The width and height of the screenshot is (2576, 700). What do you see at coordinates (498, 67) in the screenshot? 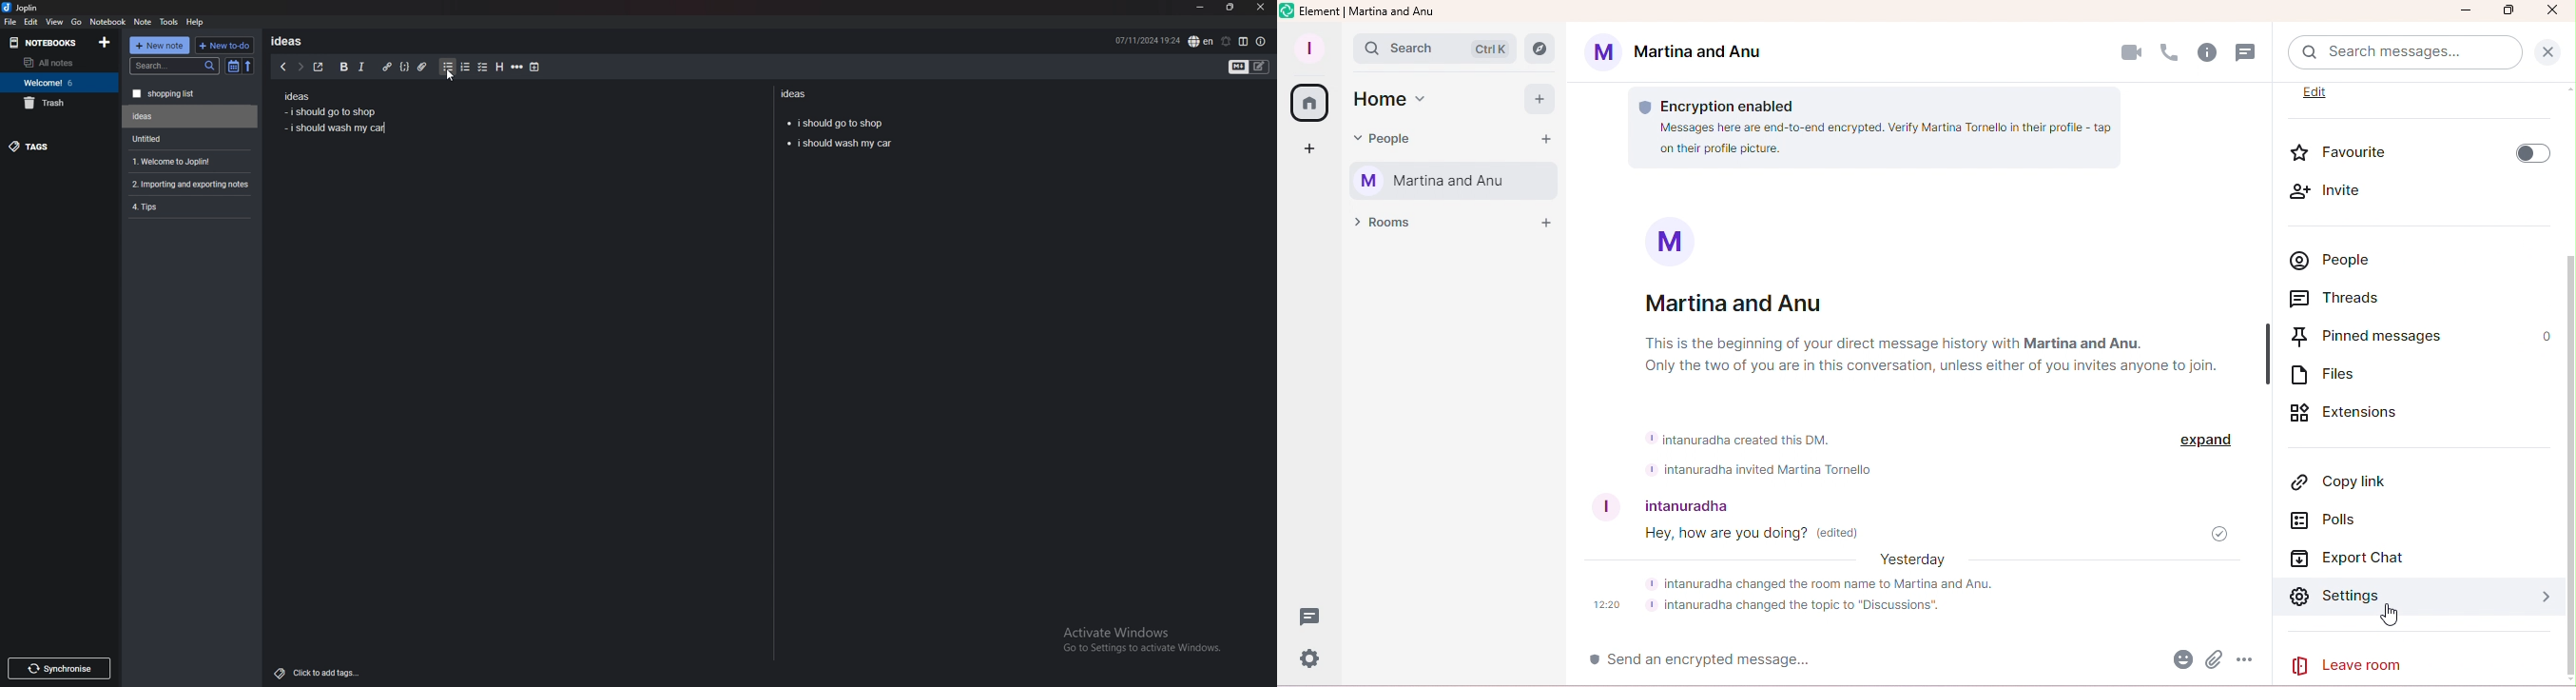
I see `heading` at bounding box center [498, 67].